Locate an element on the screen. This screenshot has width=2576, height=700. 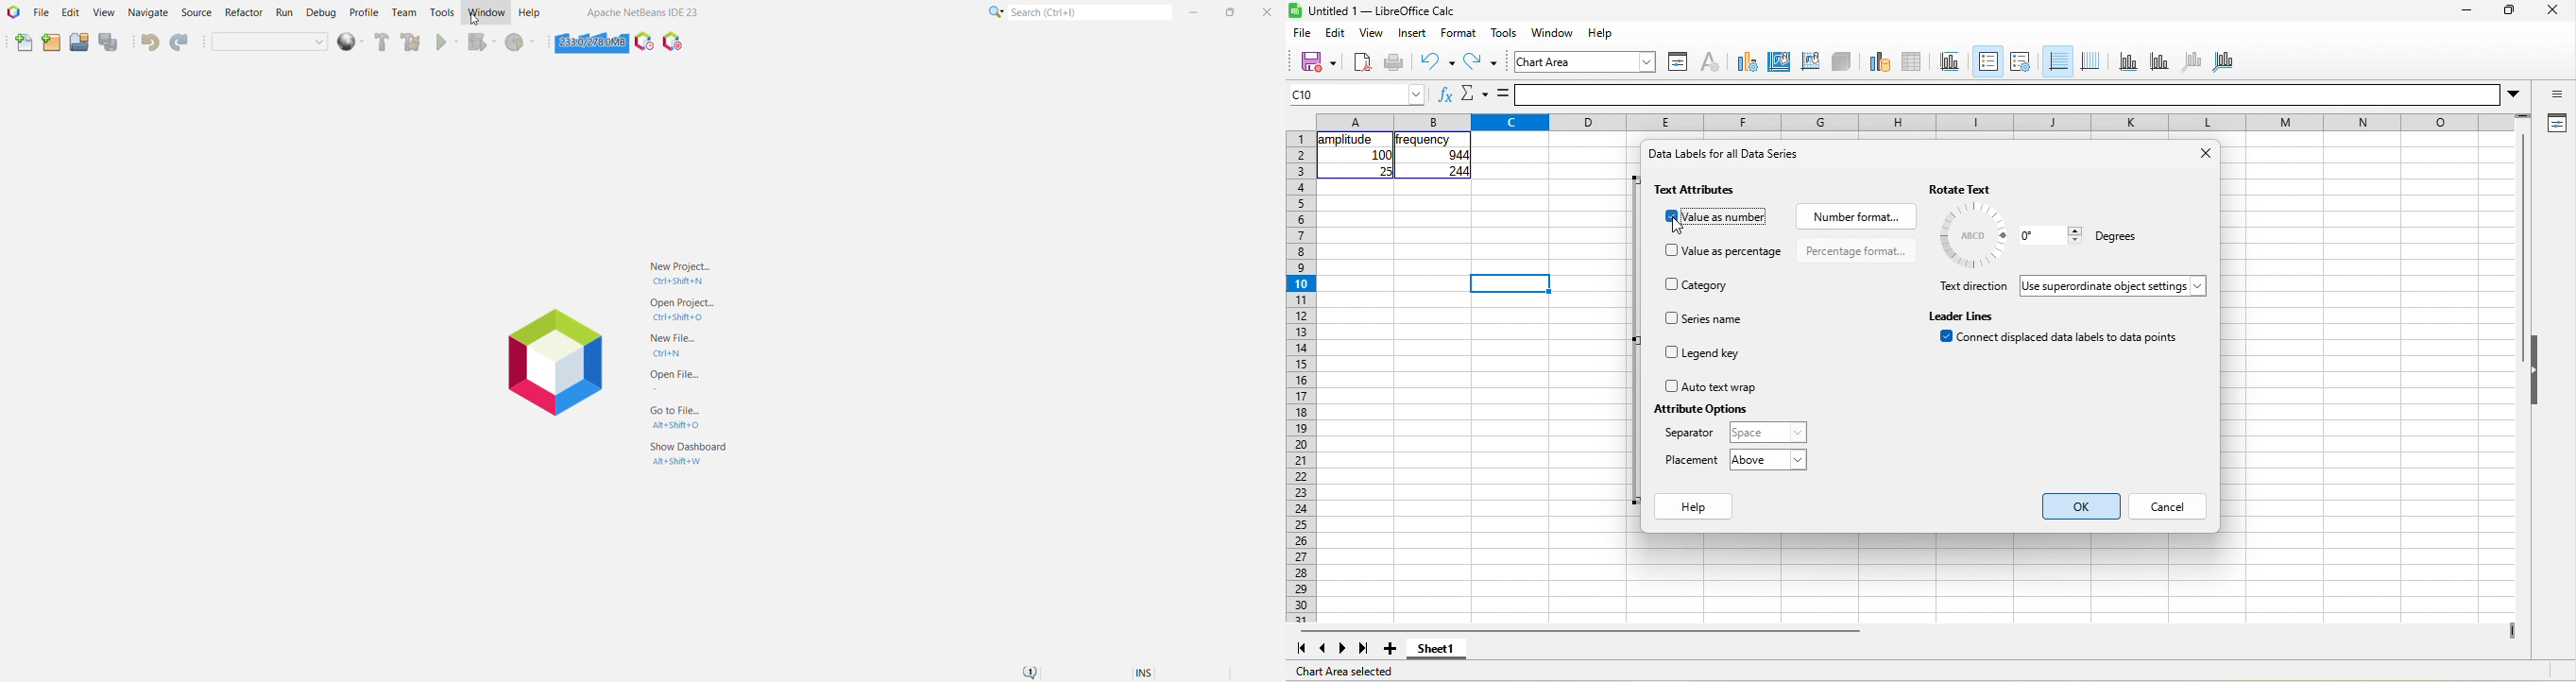
placement is located at coordinates (1693, 461).